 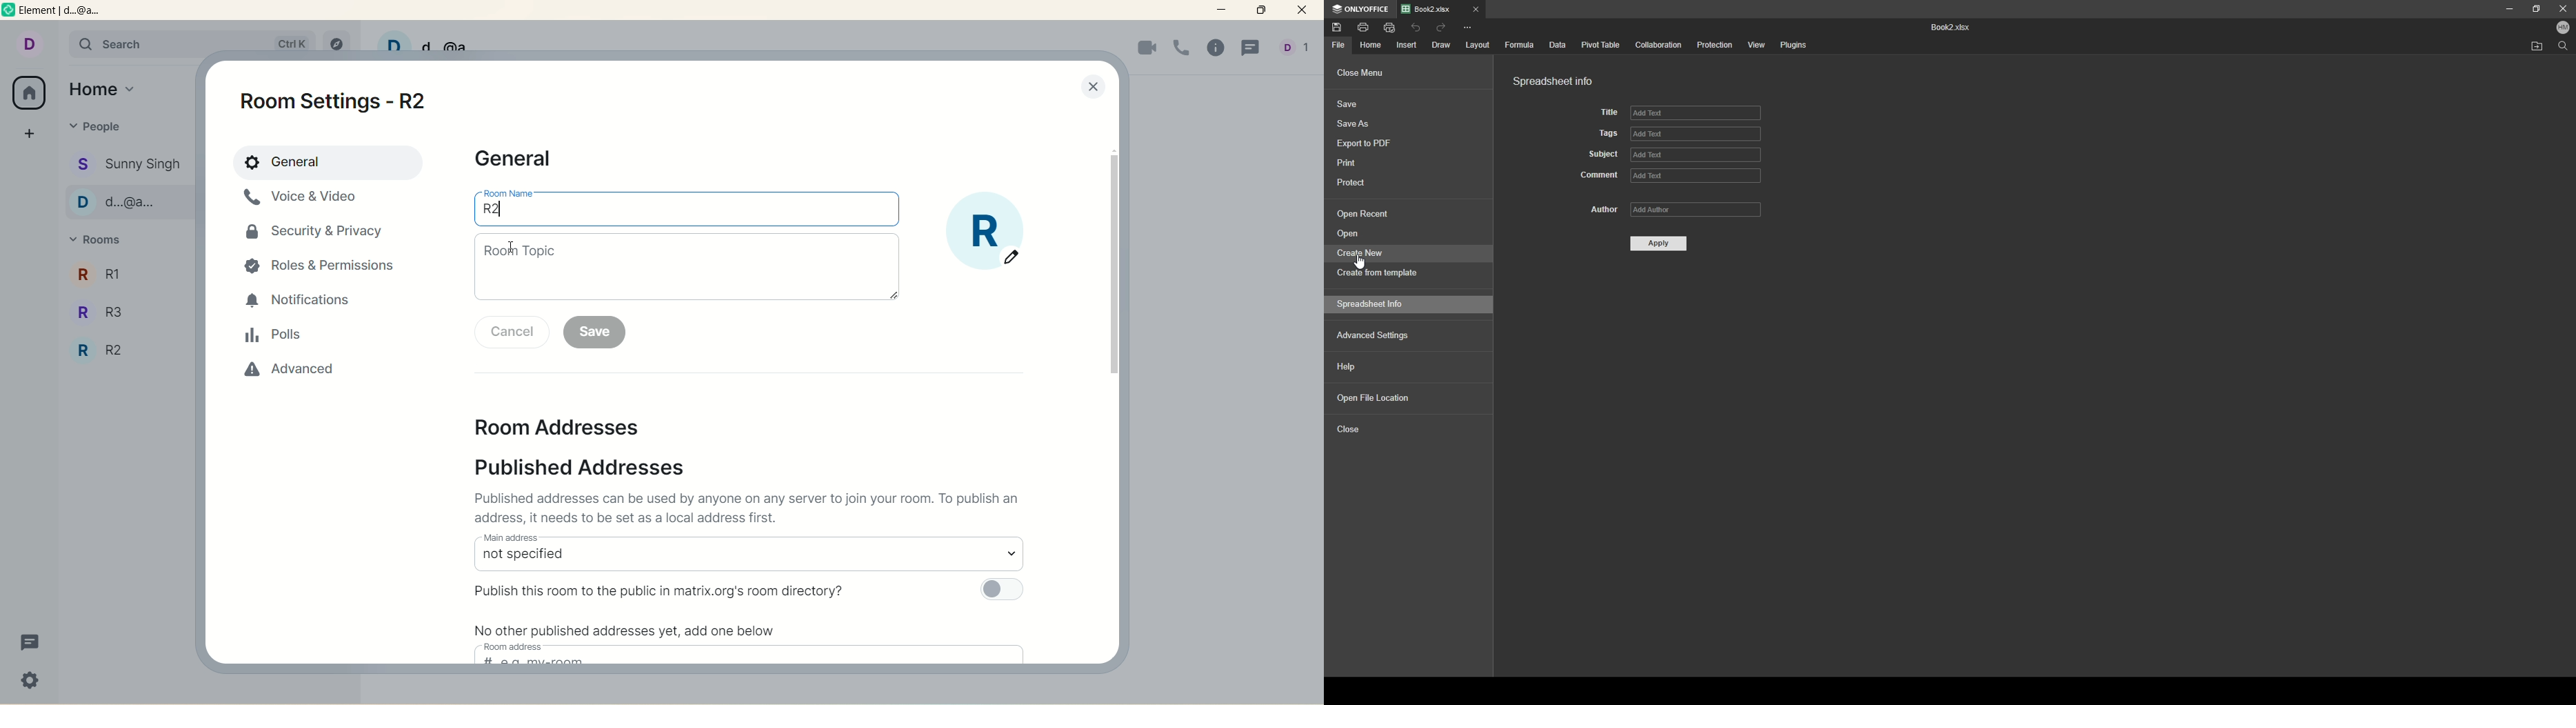 I want to click on protection, so click(x=1715, y=44).